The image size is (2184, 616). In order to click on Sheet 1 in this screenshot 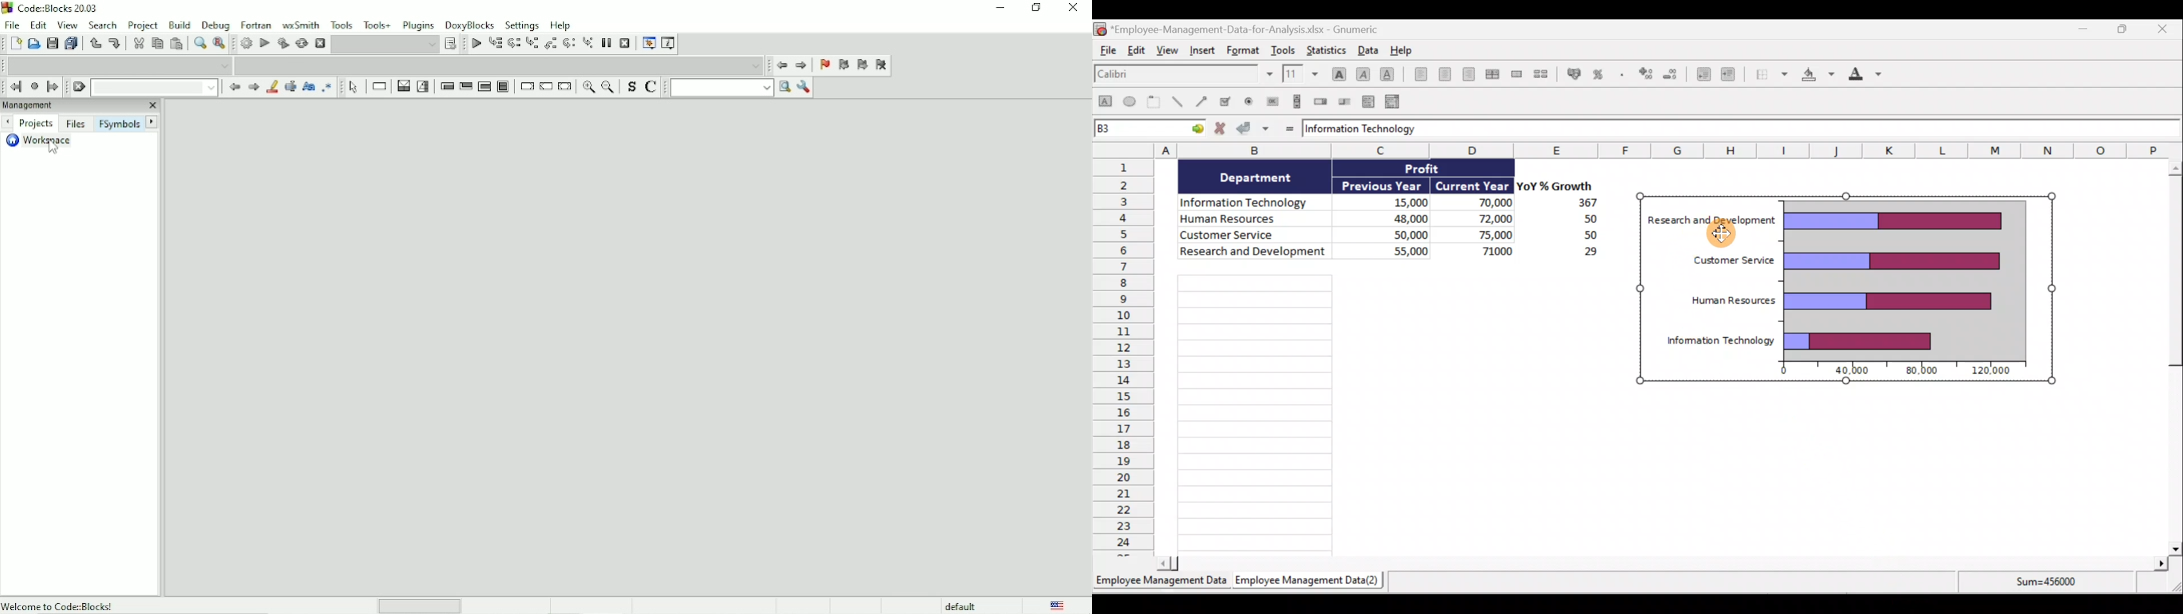, I will do `click(1161, 583)`.